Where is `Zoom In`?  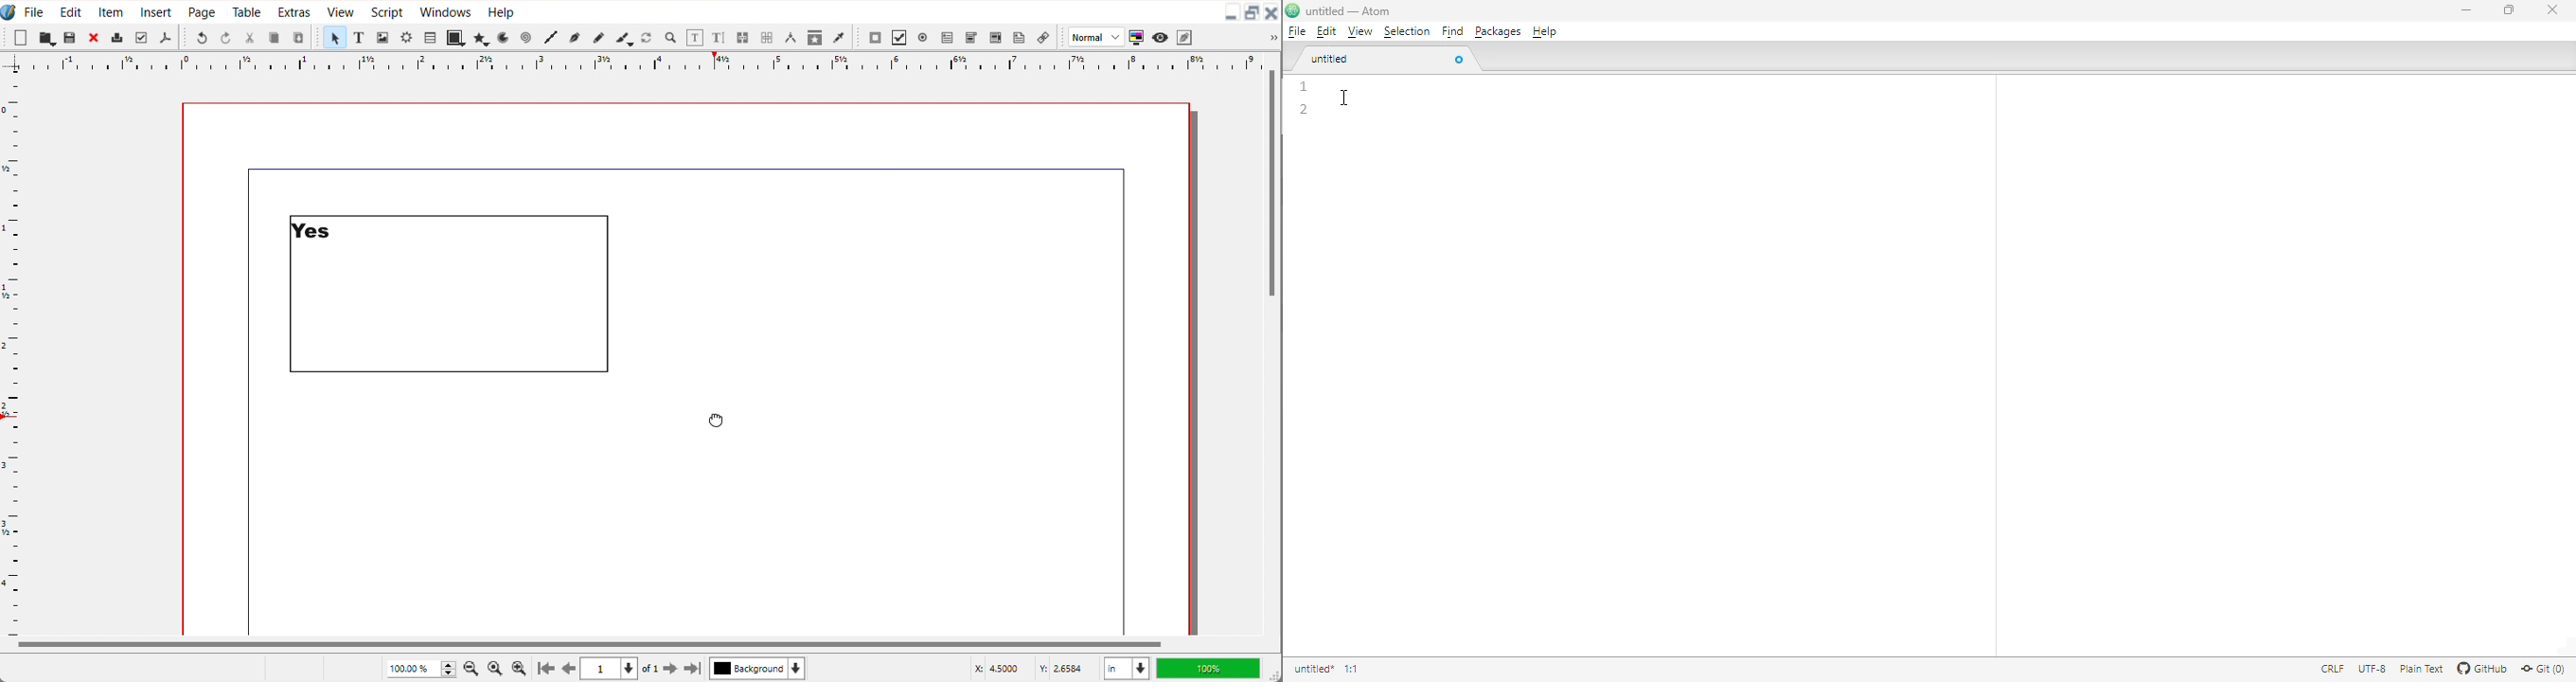 Zoom In is located at coordinates (520, 668).